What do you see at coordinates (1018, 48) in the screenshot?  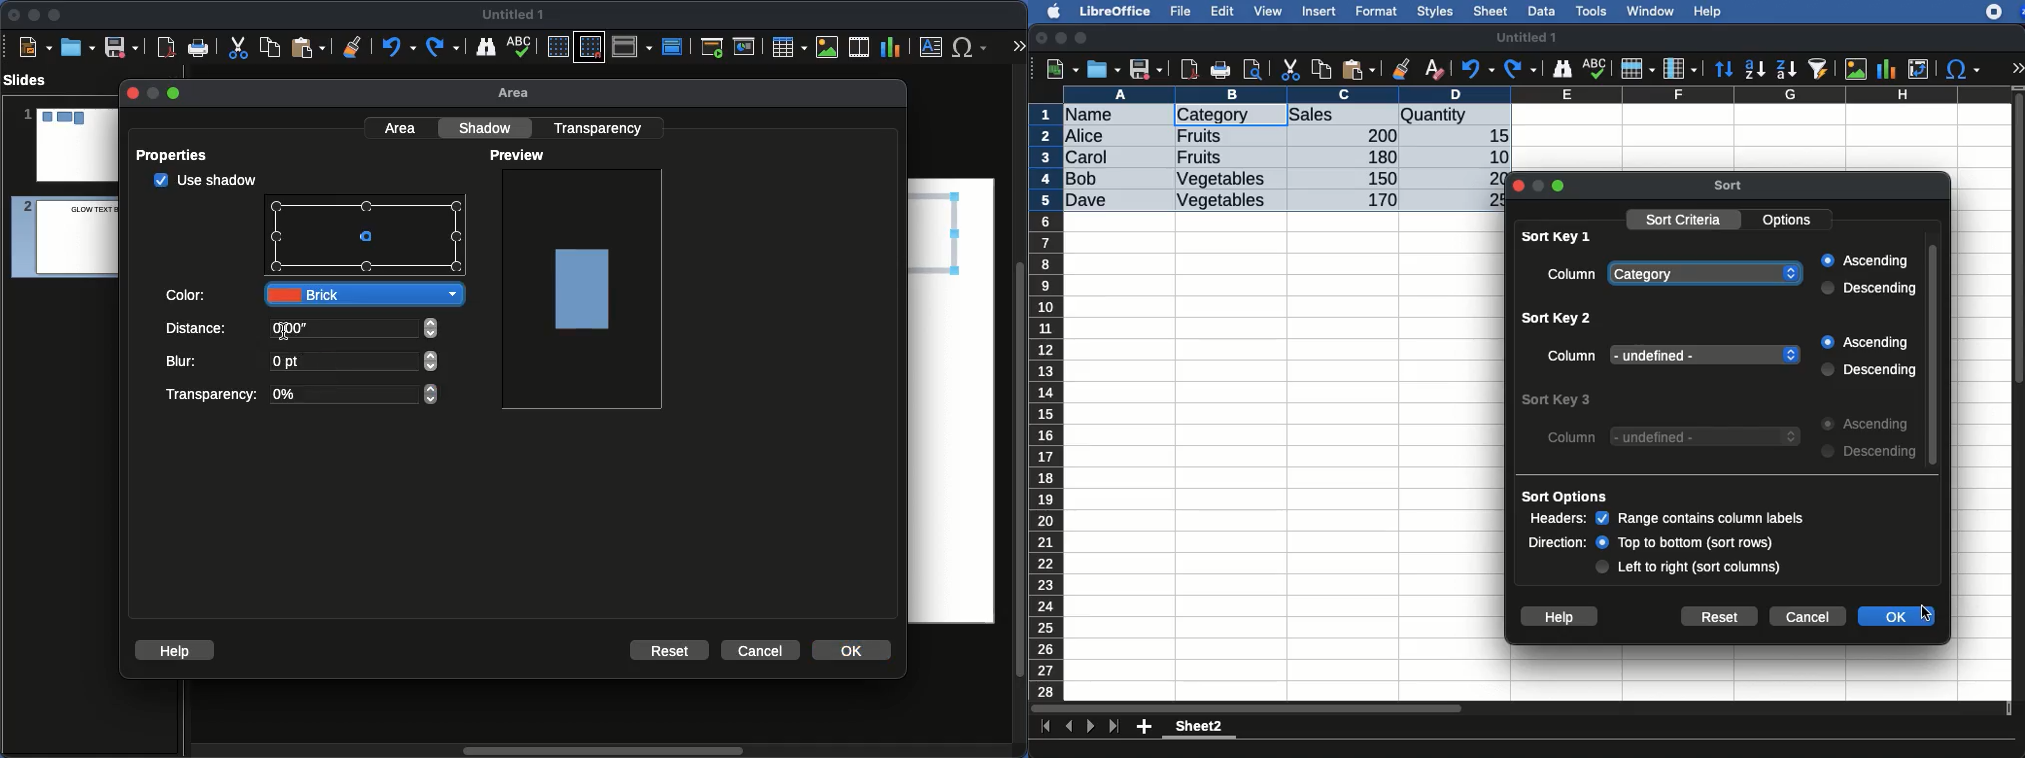 I see `More` at bounding box center [1018, 48].